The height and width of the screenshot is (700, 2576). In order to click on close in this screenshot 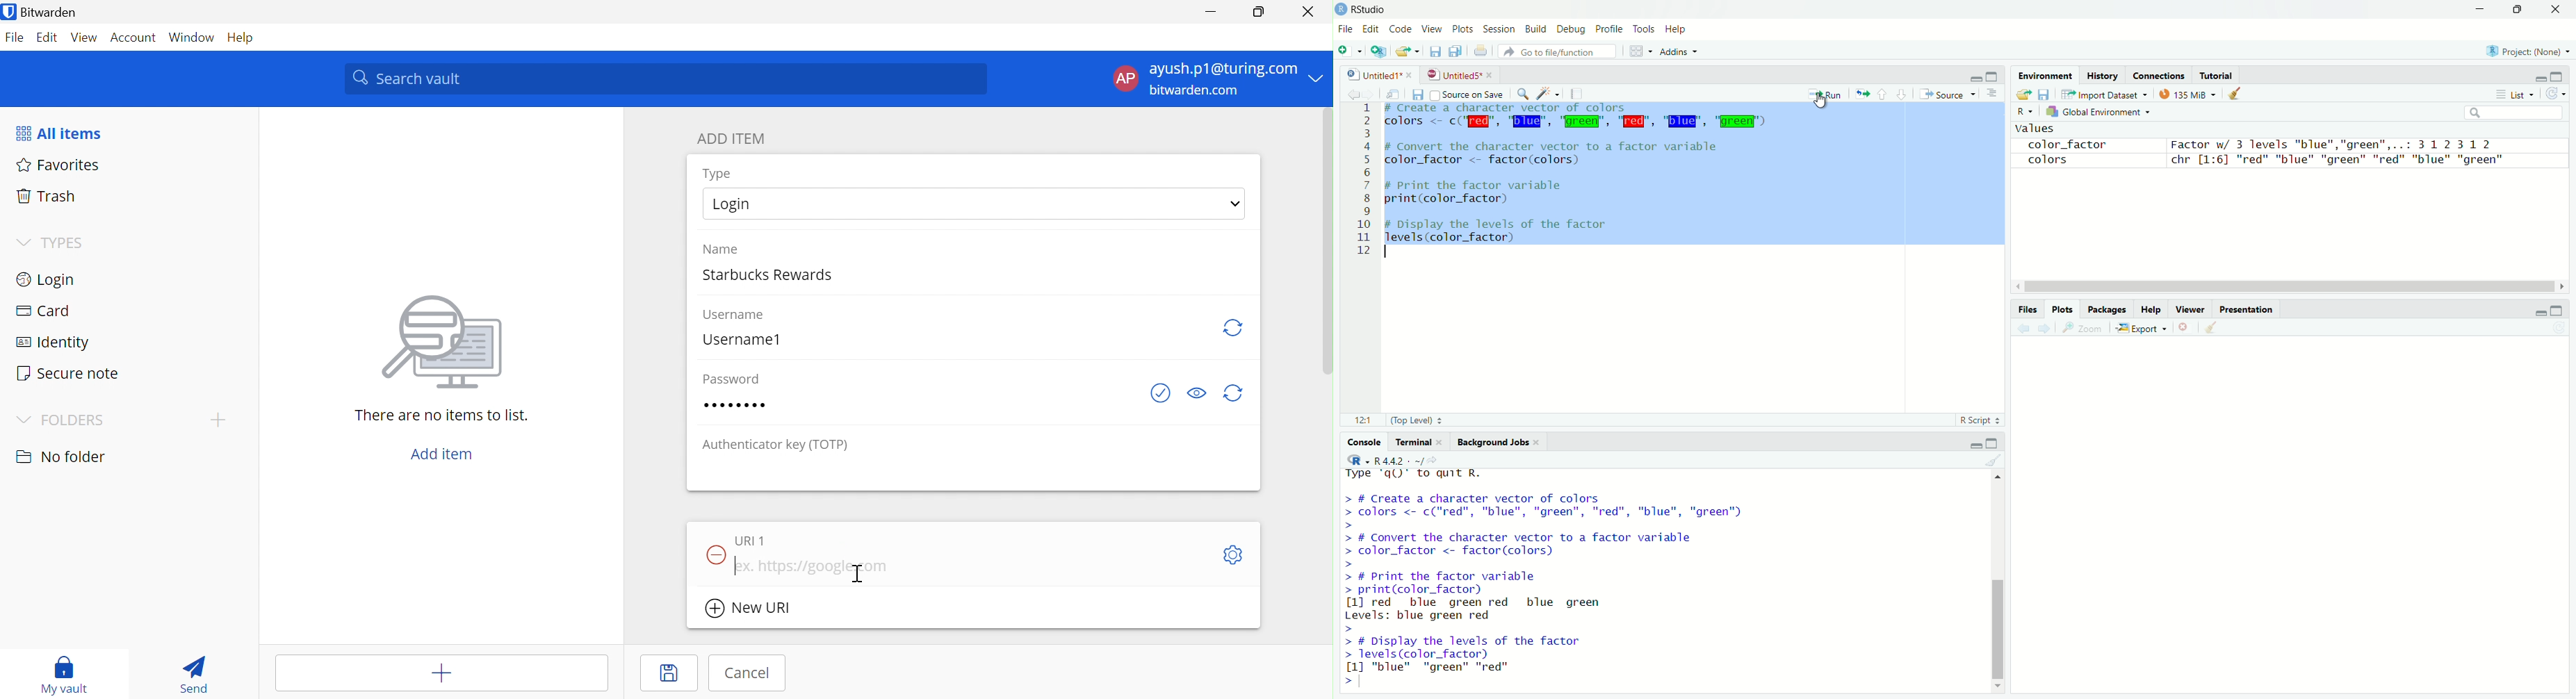, I will do `click(1493, 74)`.